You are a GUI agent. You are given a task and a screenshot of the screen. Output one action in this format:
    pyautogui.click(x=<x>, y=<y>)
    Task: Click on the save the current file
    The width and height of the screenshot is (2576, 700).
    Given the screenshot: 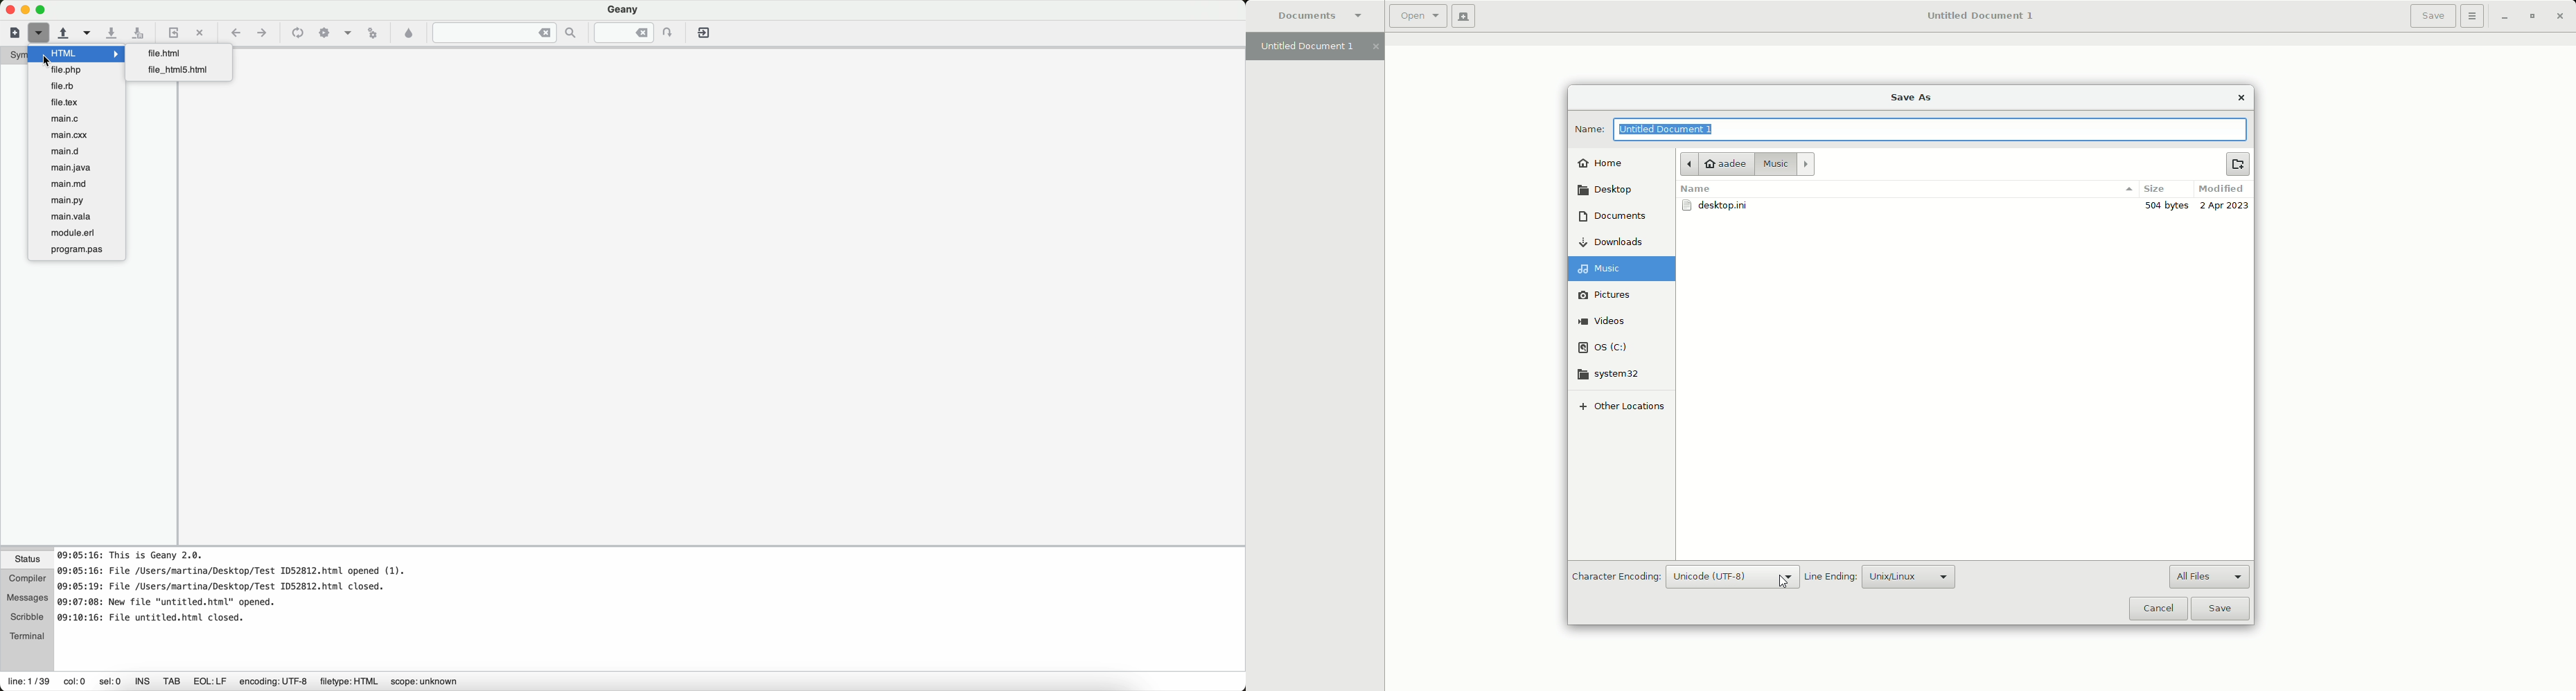 What is the action you would take?
    pyautogui.click(x=112, y=33)
    